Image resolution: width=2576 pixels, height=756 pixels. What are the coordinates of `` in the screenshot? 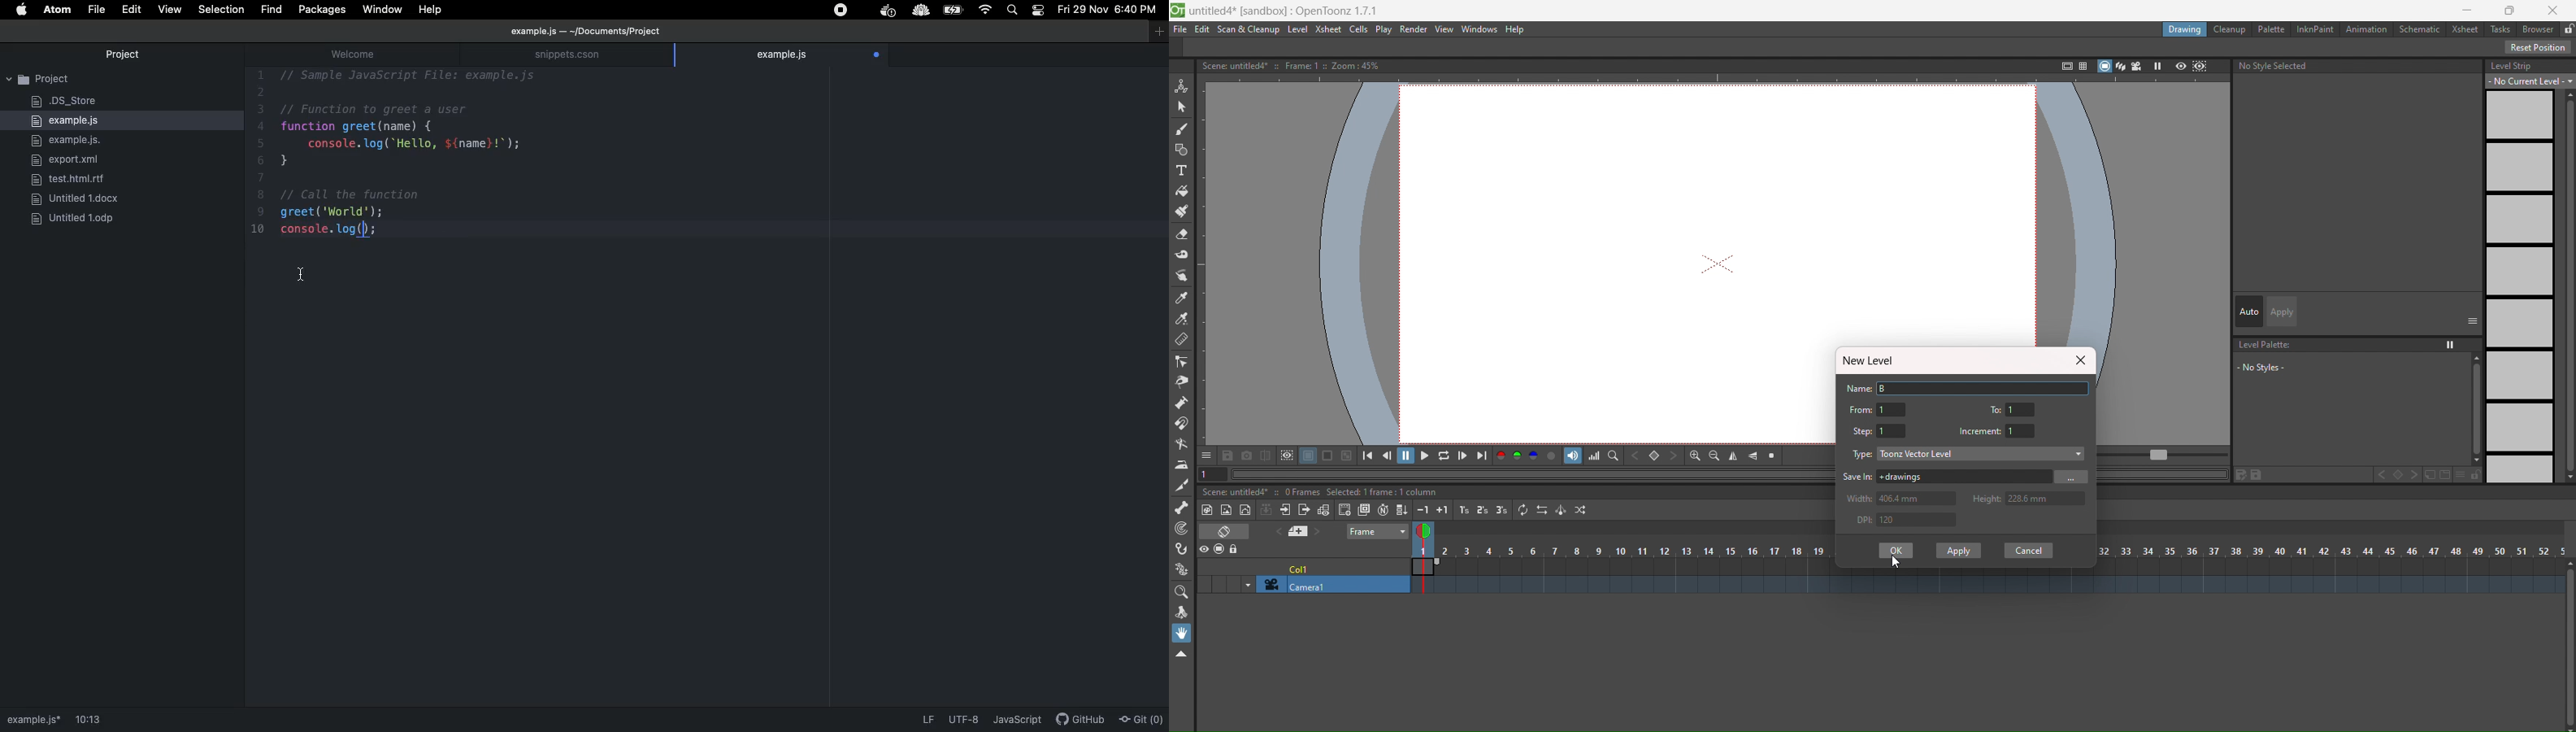 It's located at (1225, 531).